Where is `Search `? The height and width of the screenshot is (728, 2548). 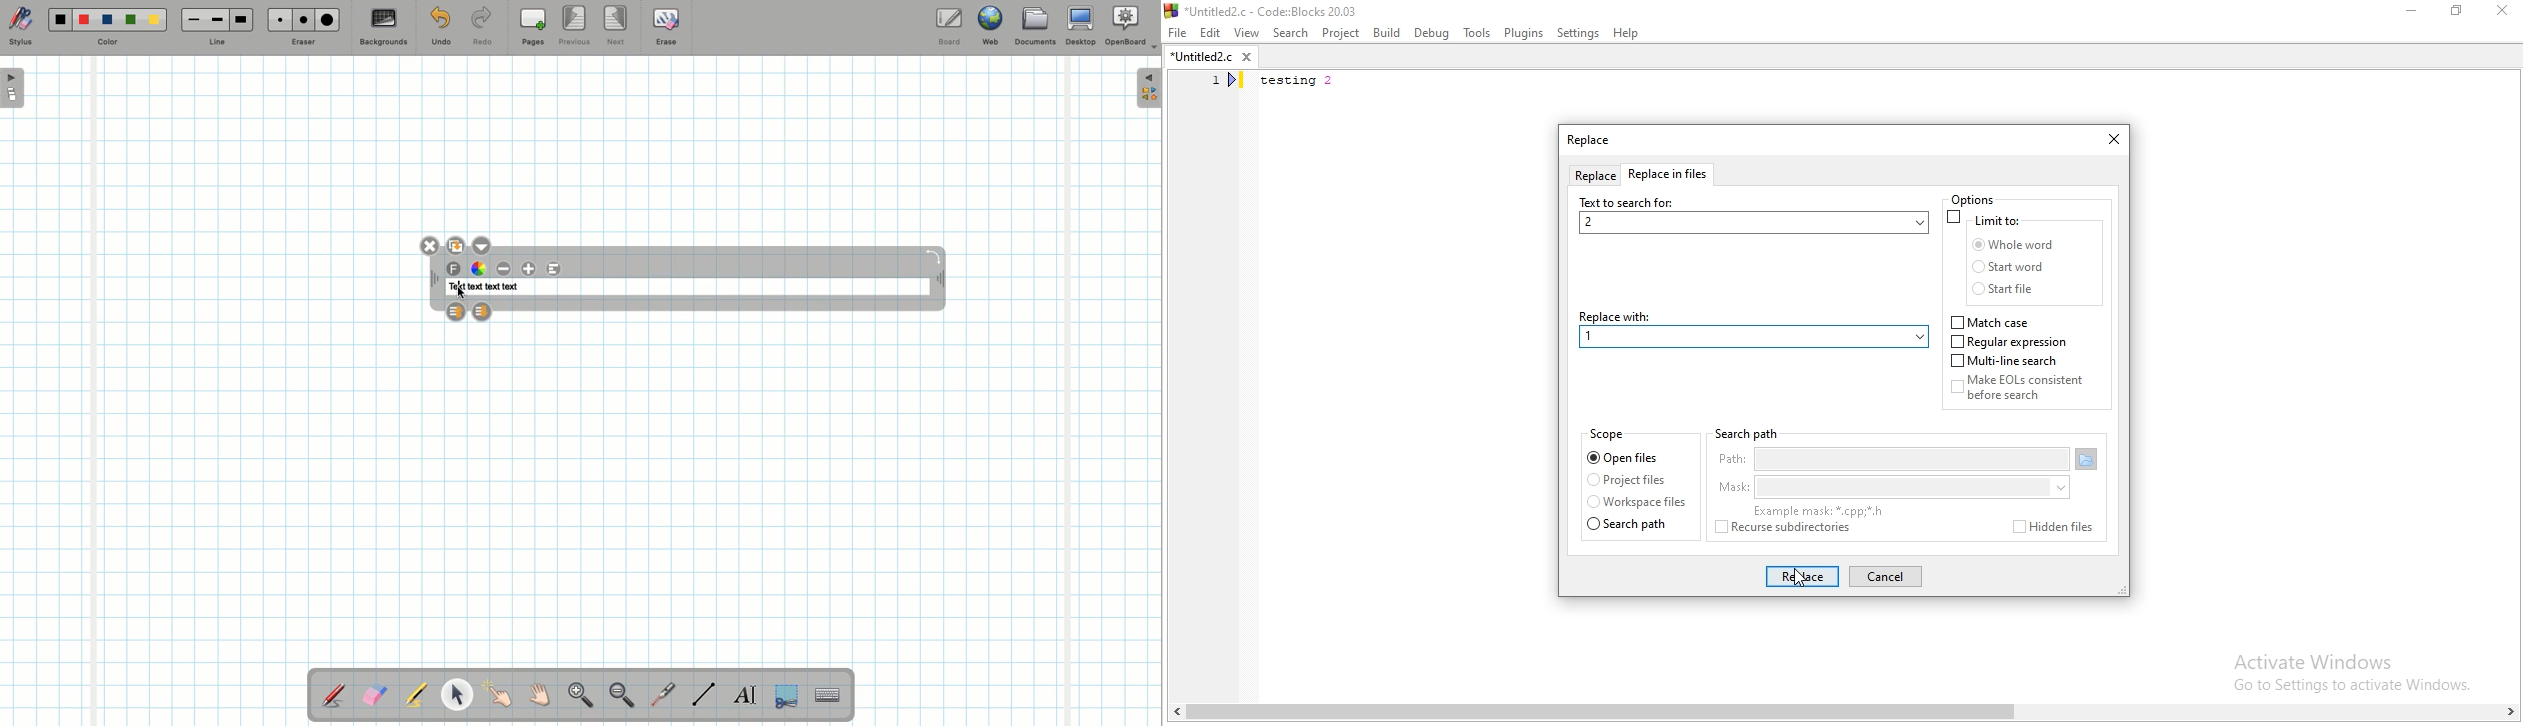 Search  is located at coordinates (1288, 32).